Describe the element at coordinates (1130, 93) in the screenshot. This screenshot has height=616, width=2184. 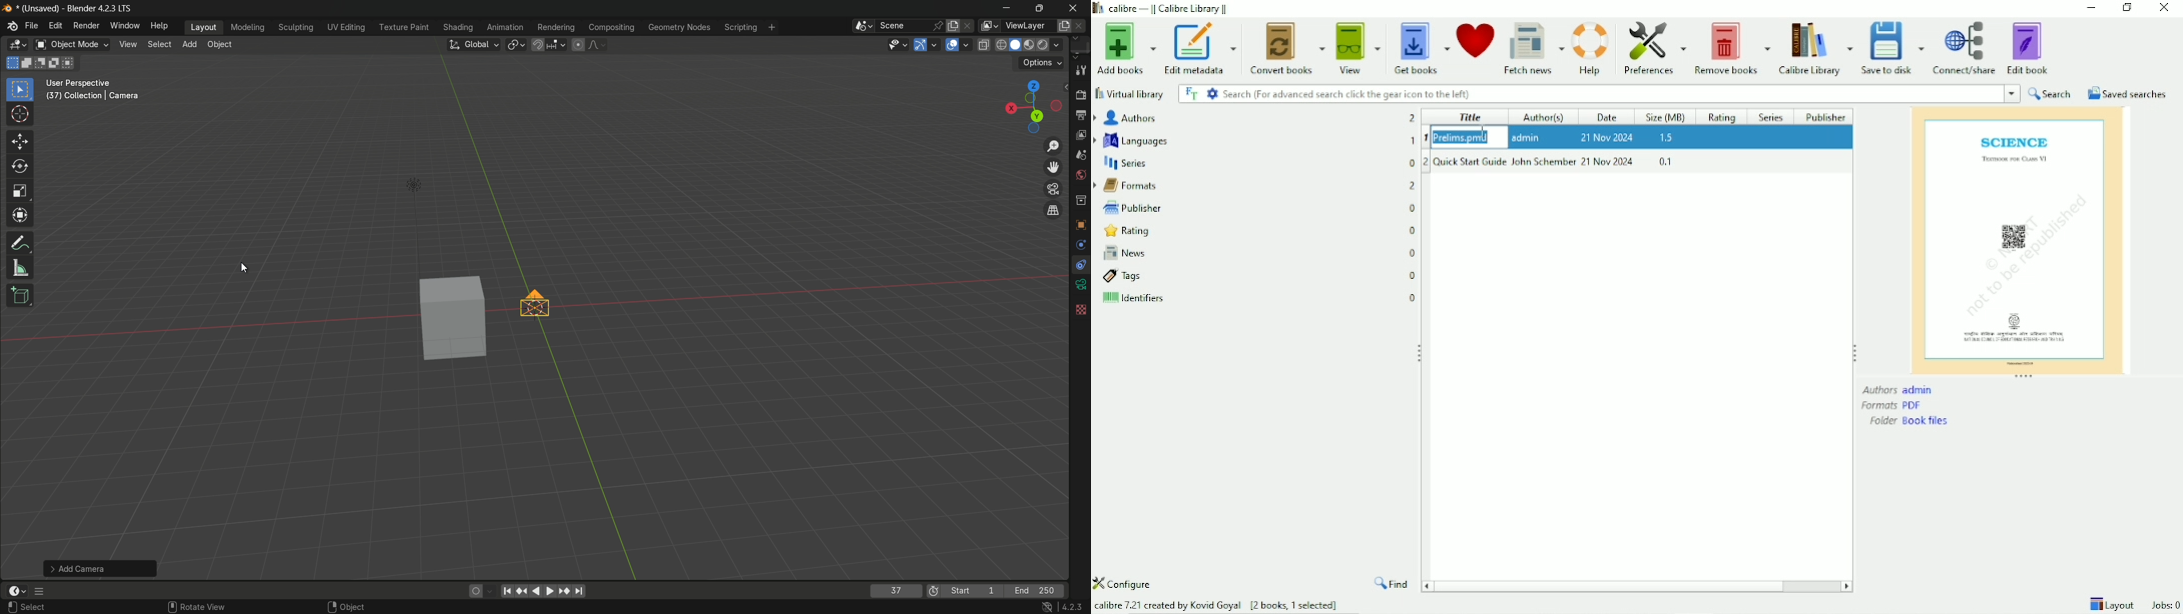
I see `Virtual library` at that location.